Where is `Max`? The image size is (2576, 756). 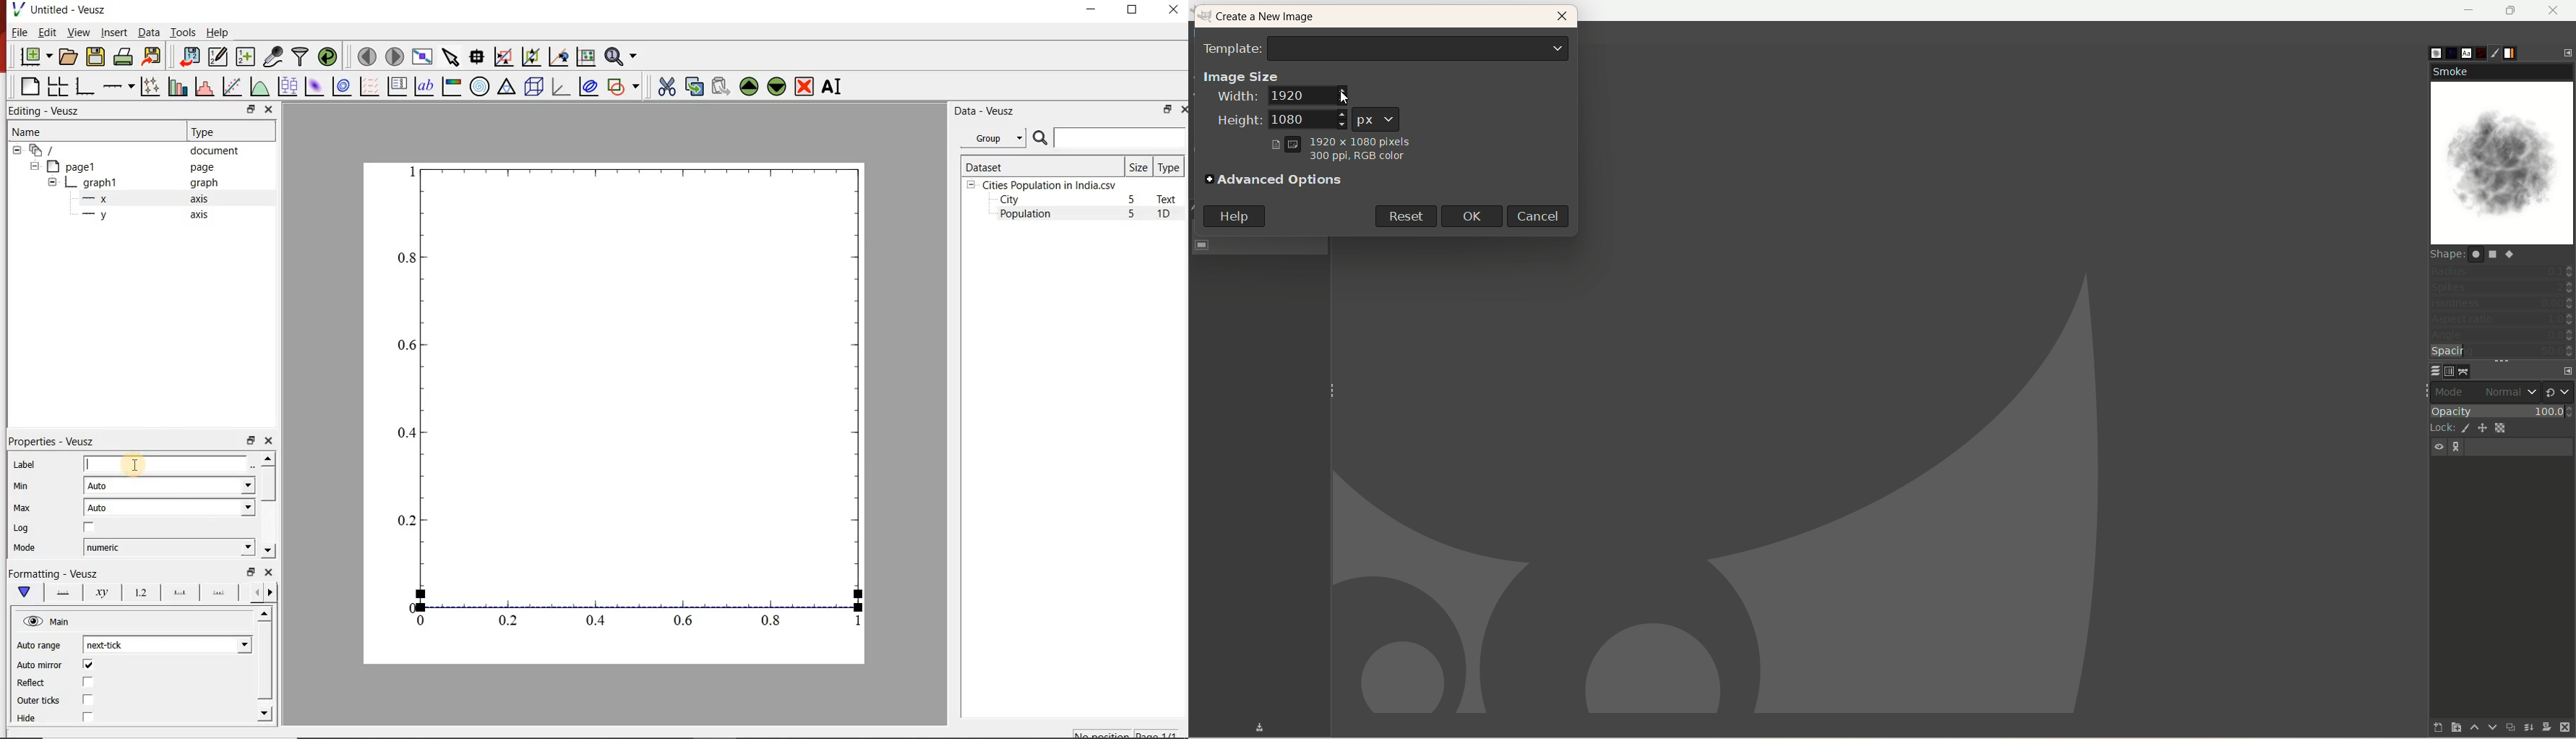 Max is located at coordinates (21, 508).